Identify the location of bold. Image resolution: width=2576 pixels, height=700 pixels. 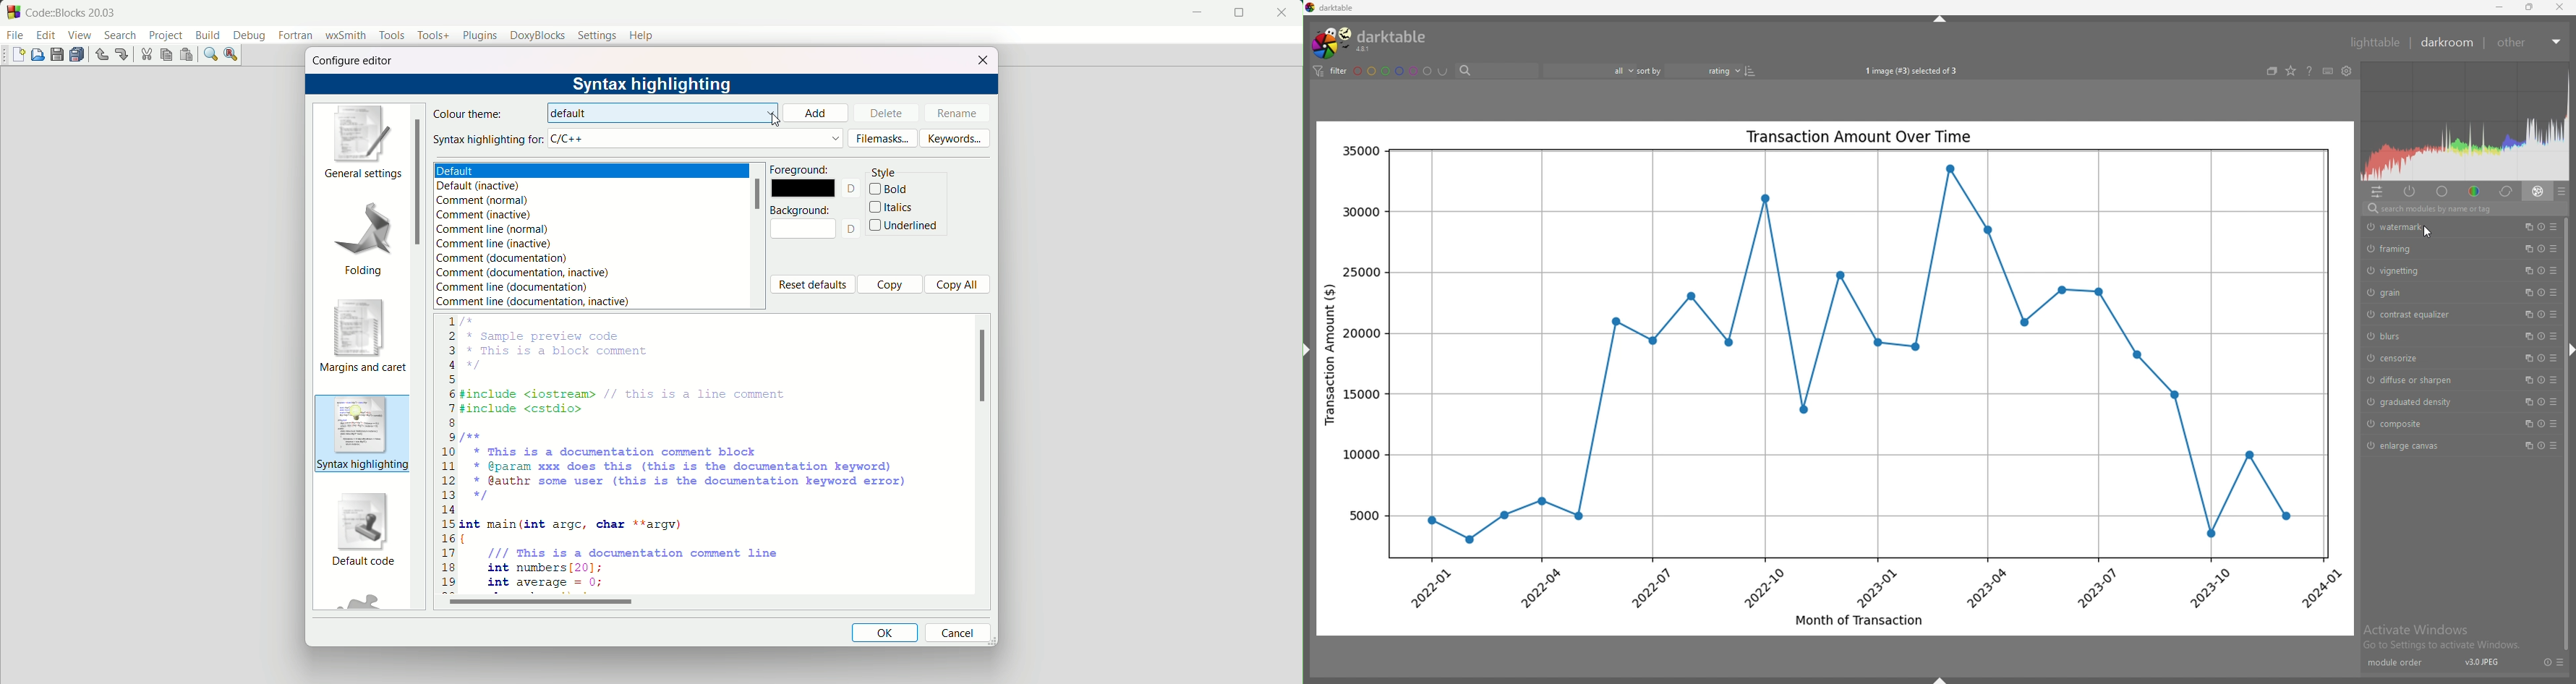
(892, 189).